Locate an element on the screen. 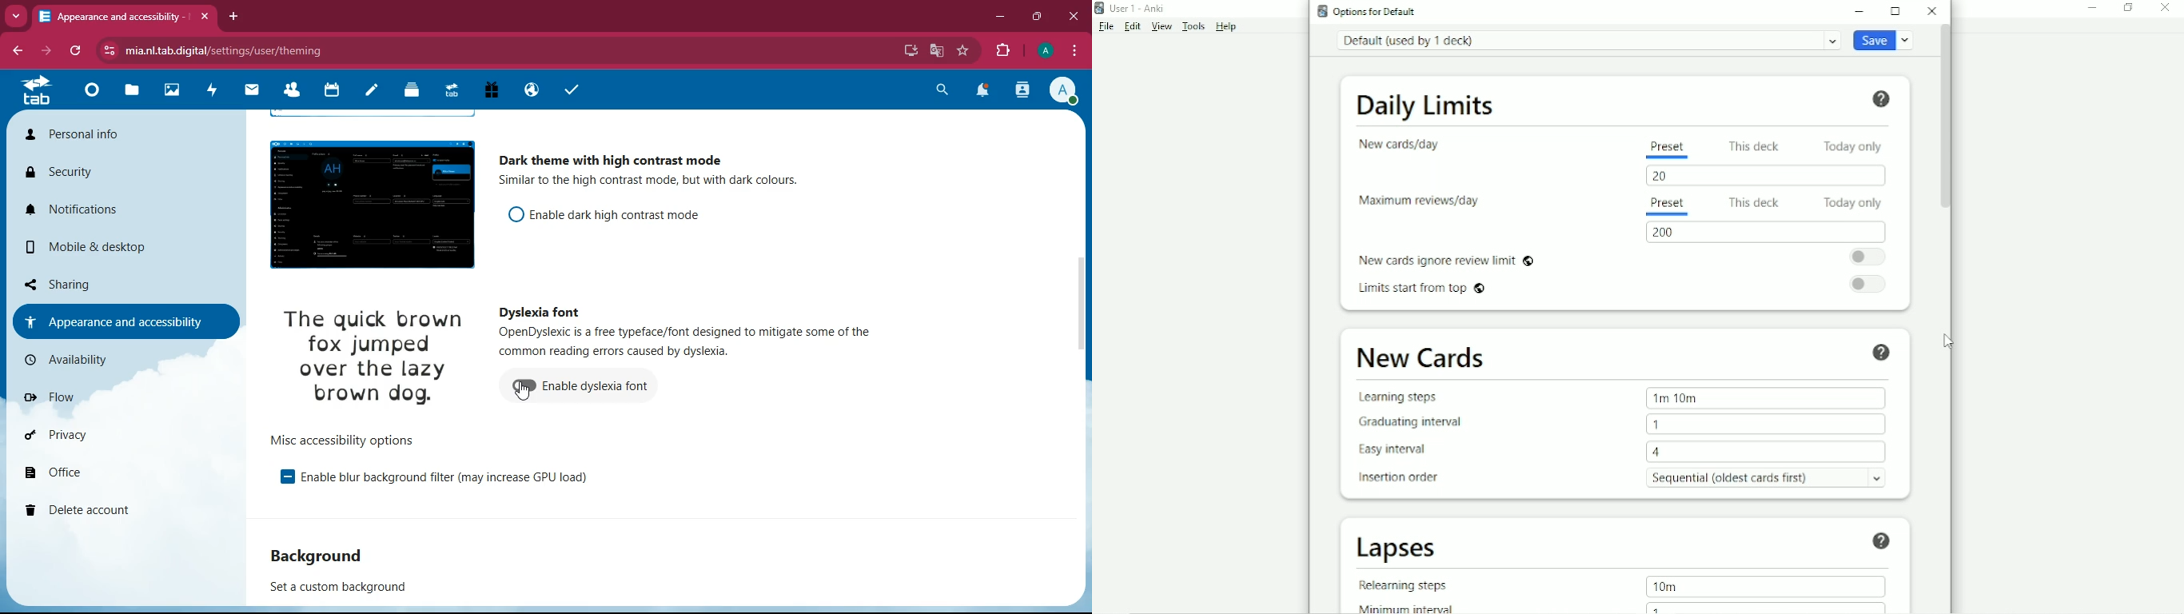 The width and height of the screenshot is (2184, 616). profile is located at coordinates (1066, 91).